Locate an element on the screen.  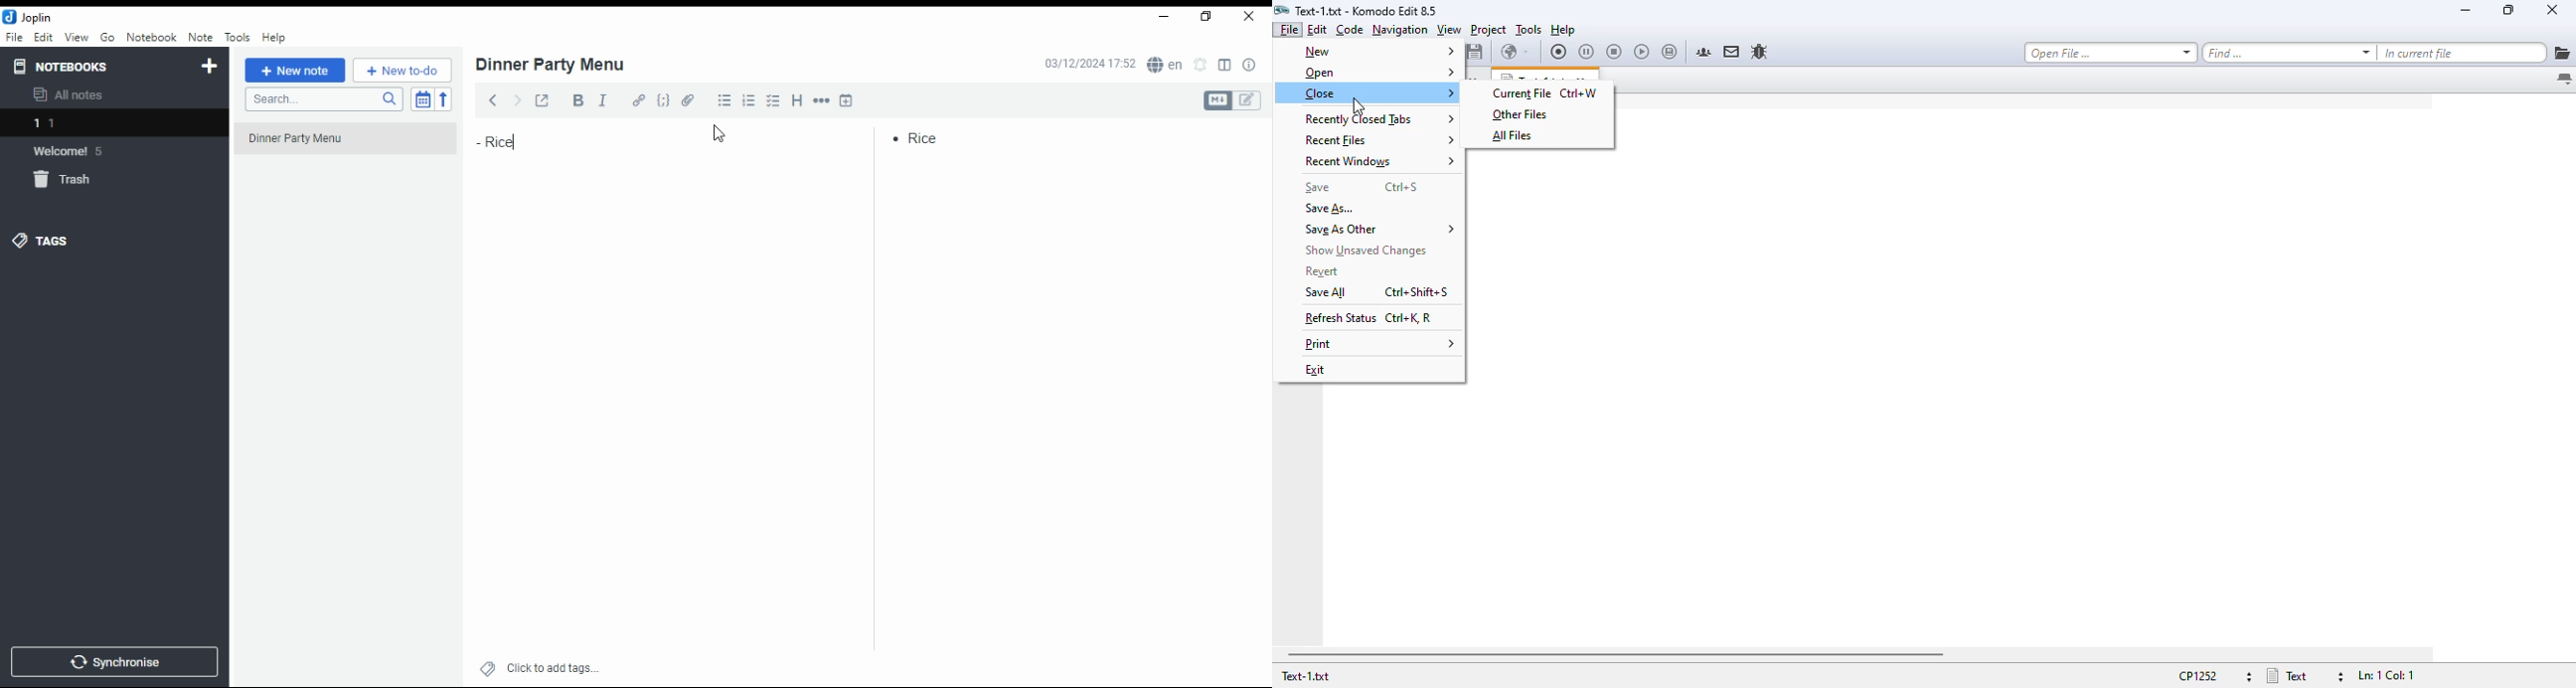
code is located at coordinates (666, 102).